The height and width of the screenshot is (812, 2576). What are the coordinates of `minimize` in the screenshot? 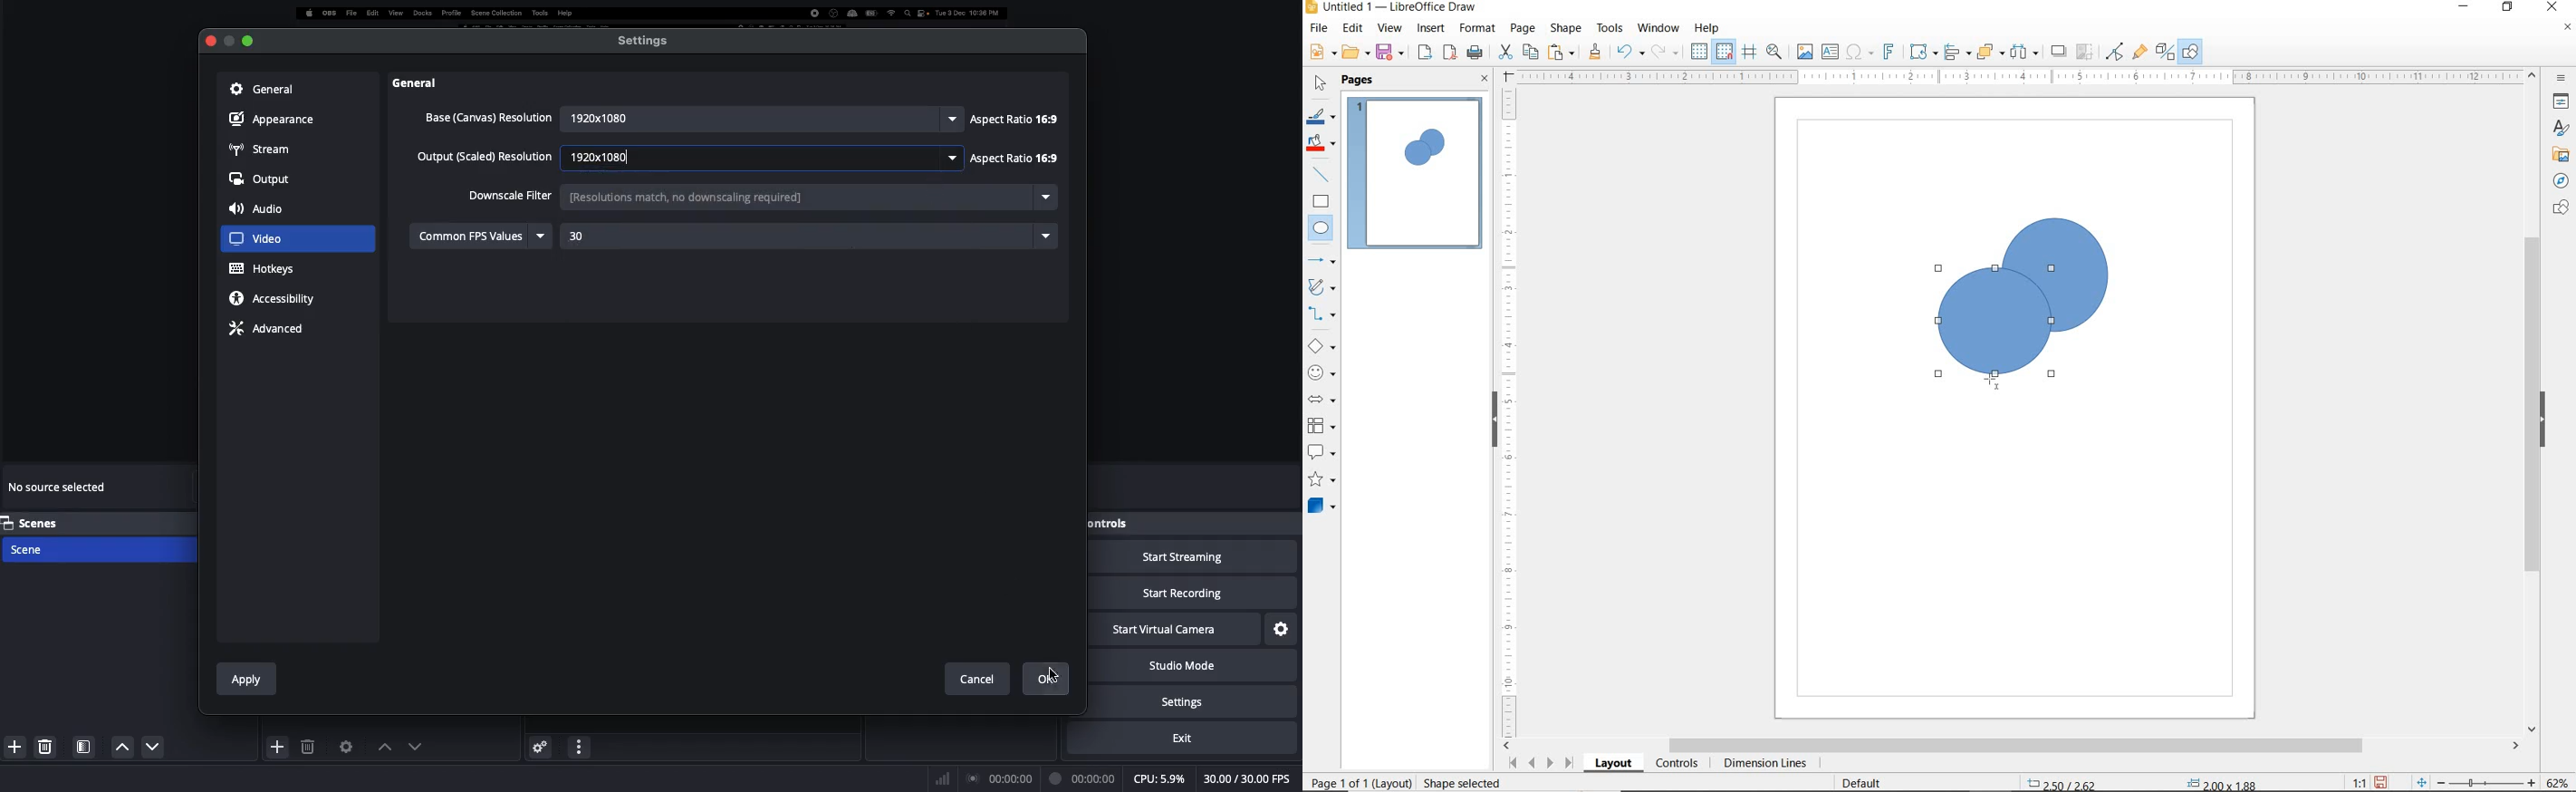 It's located at (248, 37).